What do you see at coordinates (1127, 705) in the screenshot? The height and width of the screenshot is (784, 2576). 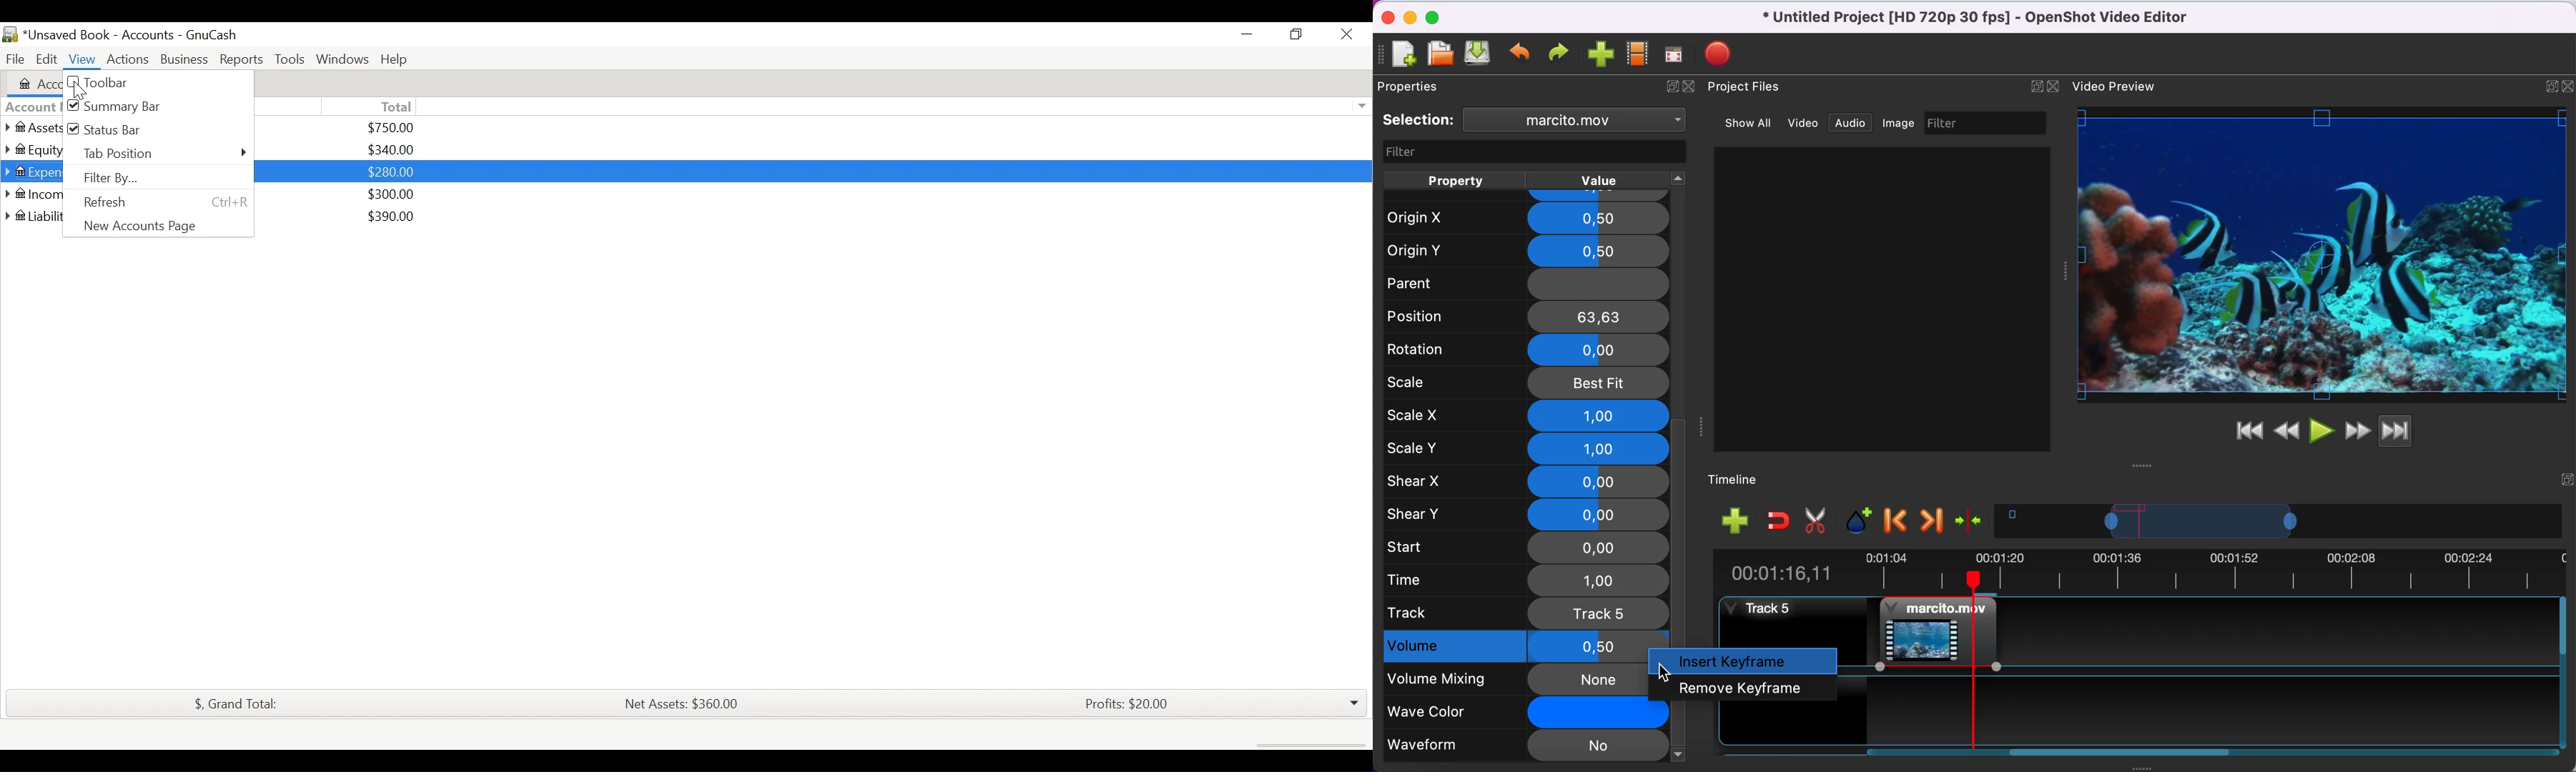 I see `Profits` at bounding box center [1127, 705].